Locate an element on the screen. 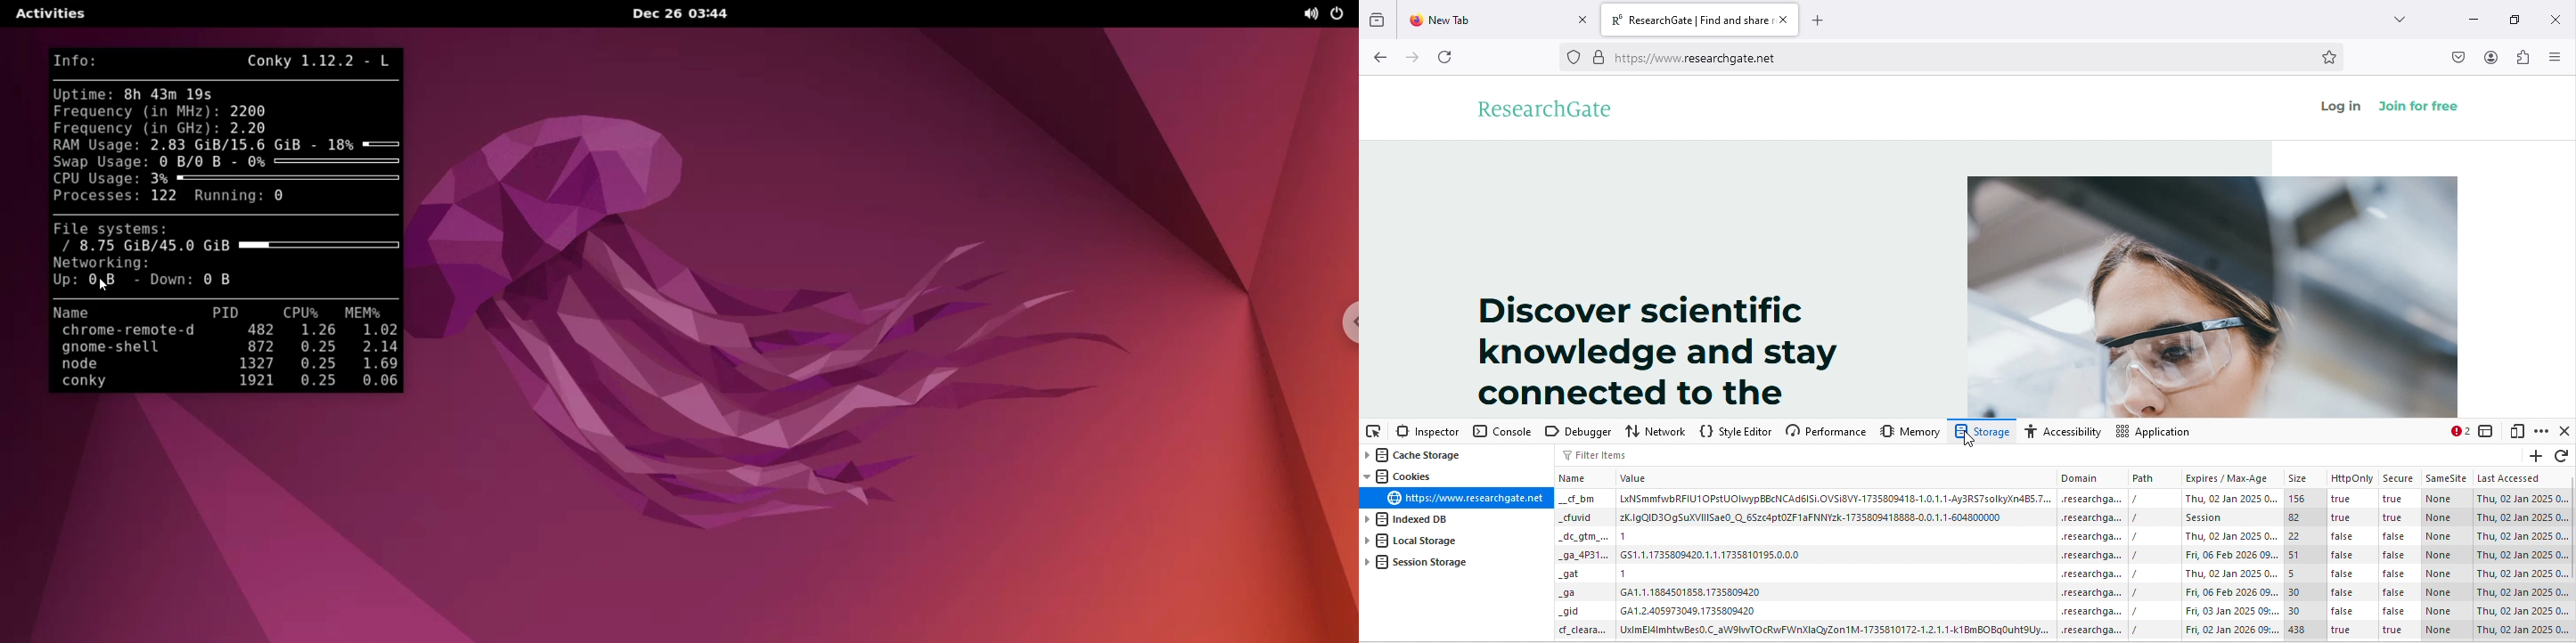  true is located at coordinates (2343, 500).